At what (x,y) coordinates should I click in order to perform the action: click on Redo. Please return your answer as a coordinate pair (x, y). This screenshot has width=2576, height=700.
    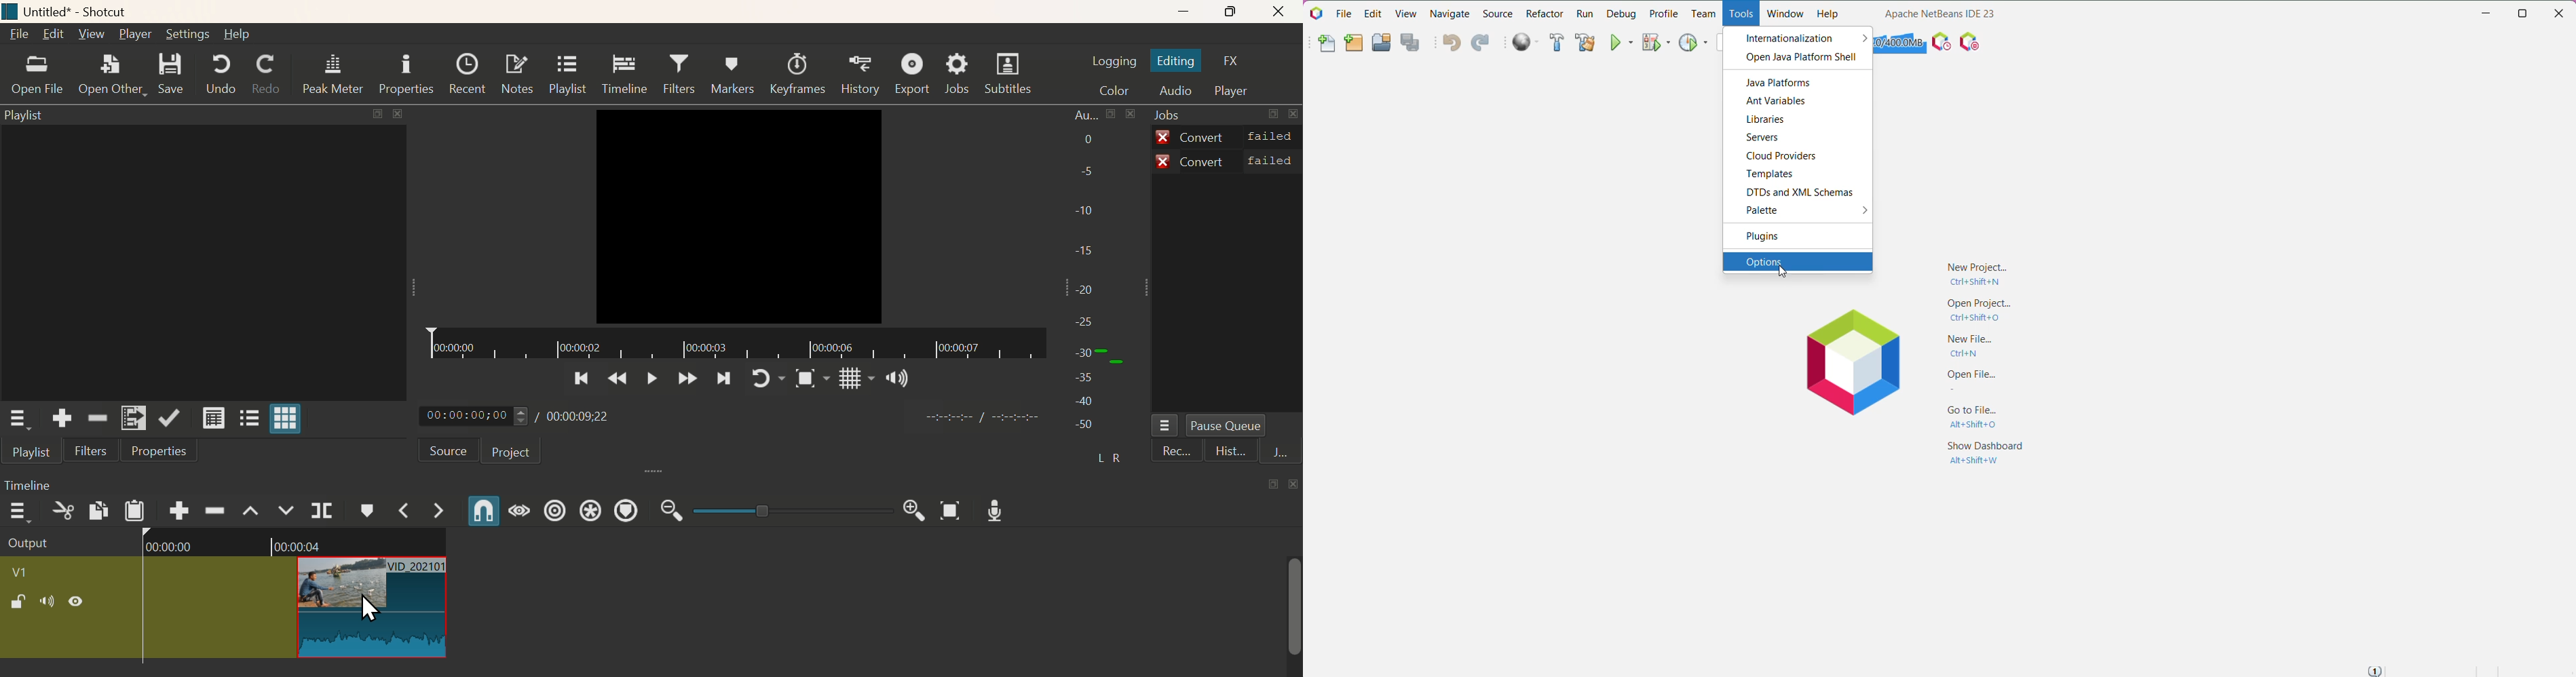
    Looking at the image, I should click on (267, 74).